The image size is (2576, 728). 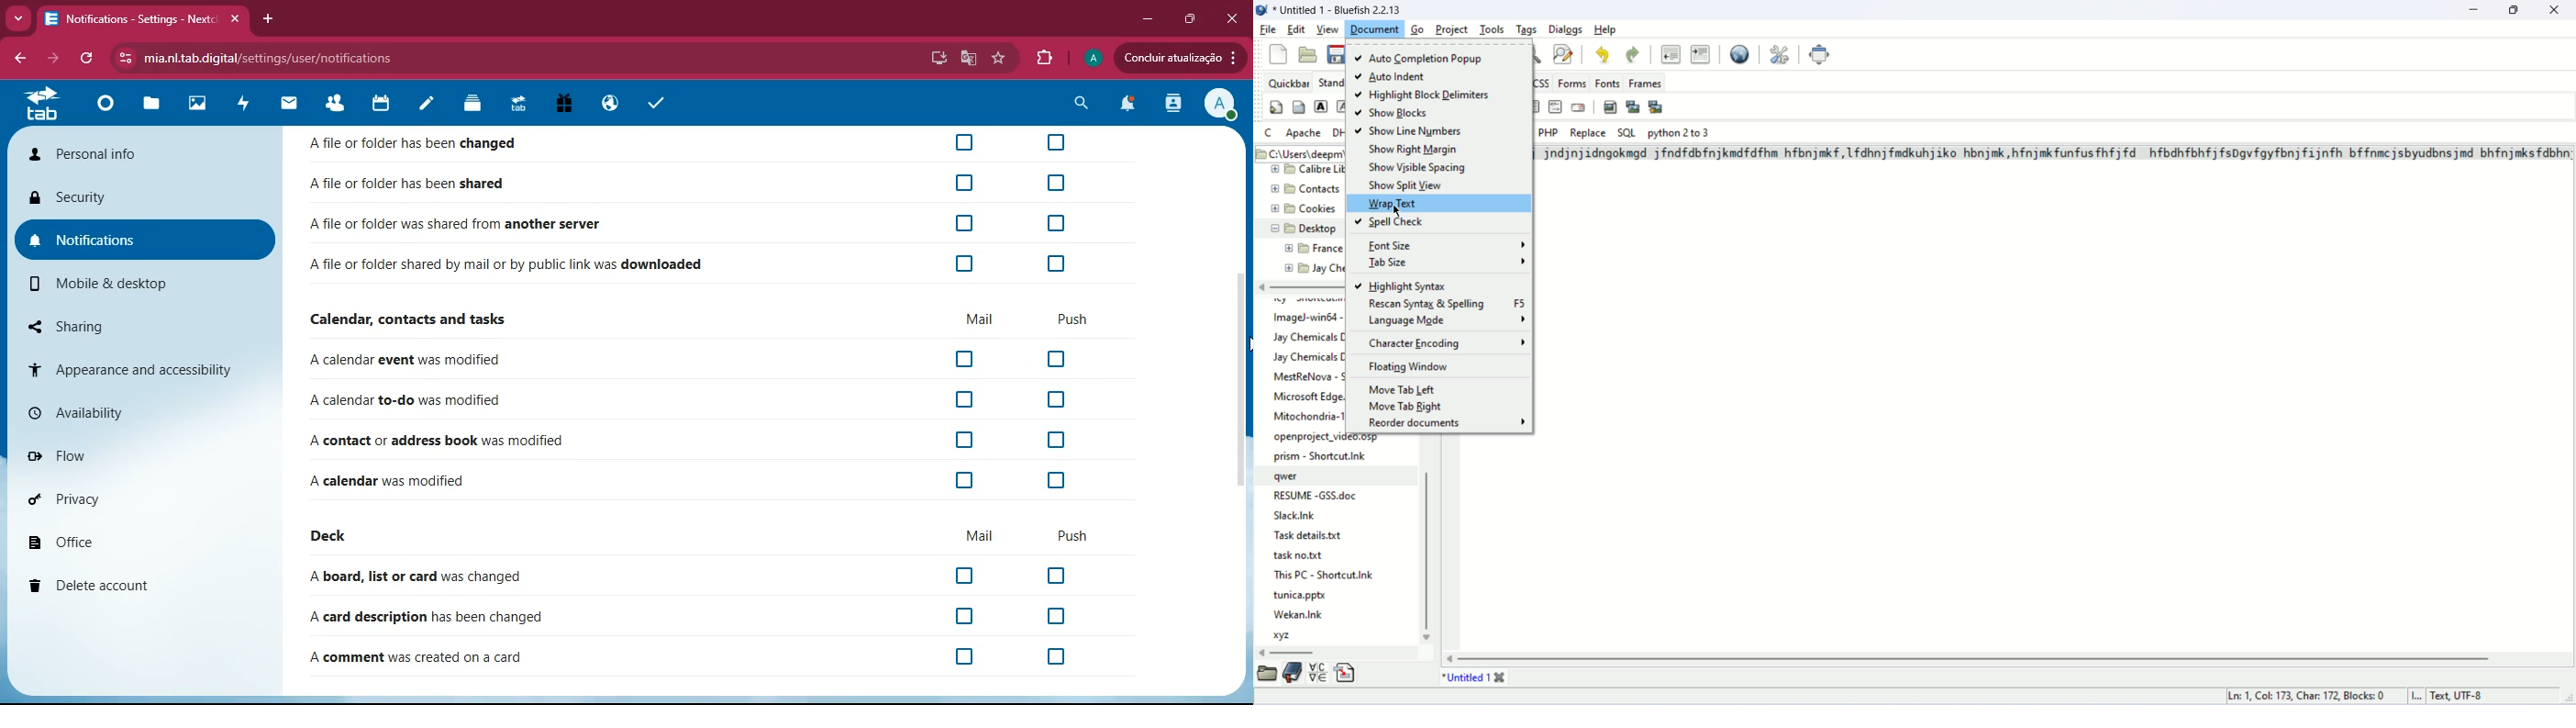 I want to click on off, so click(x=1054, y=182).